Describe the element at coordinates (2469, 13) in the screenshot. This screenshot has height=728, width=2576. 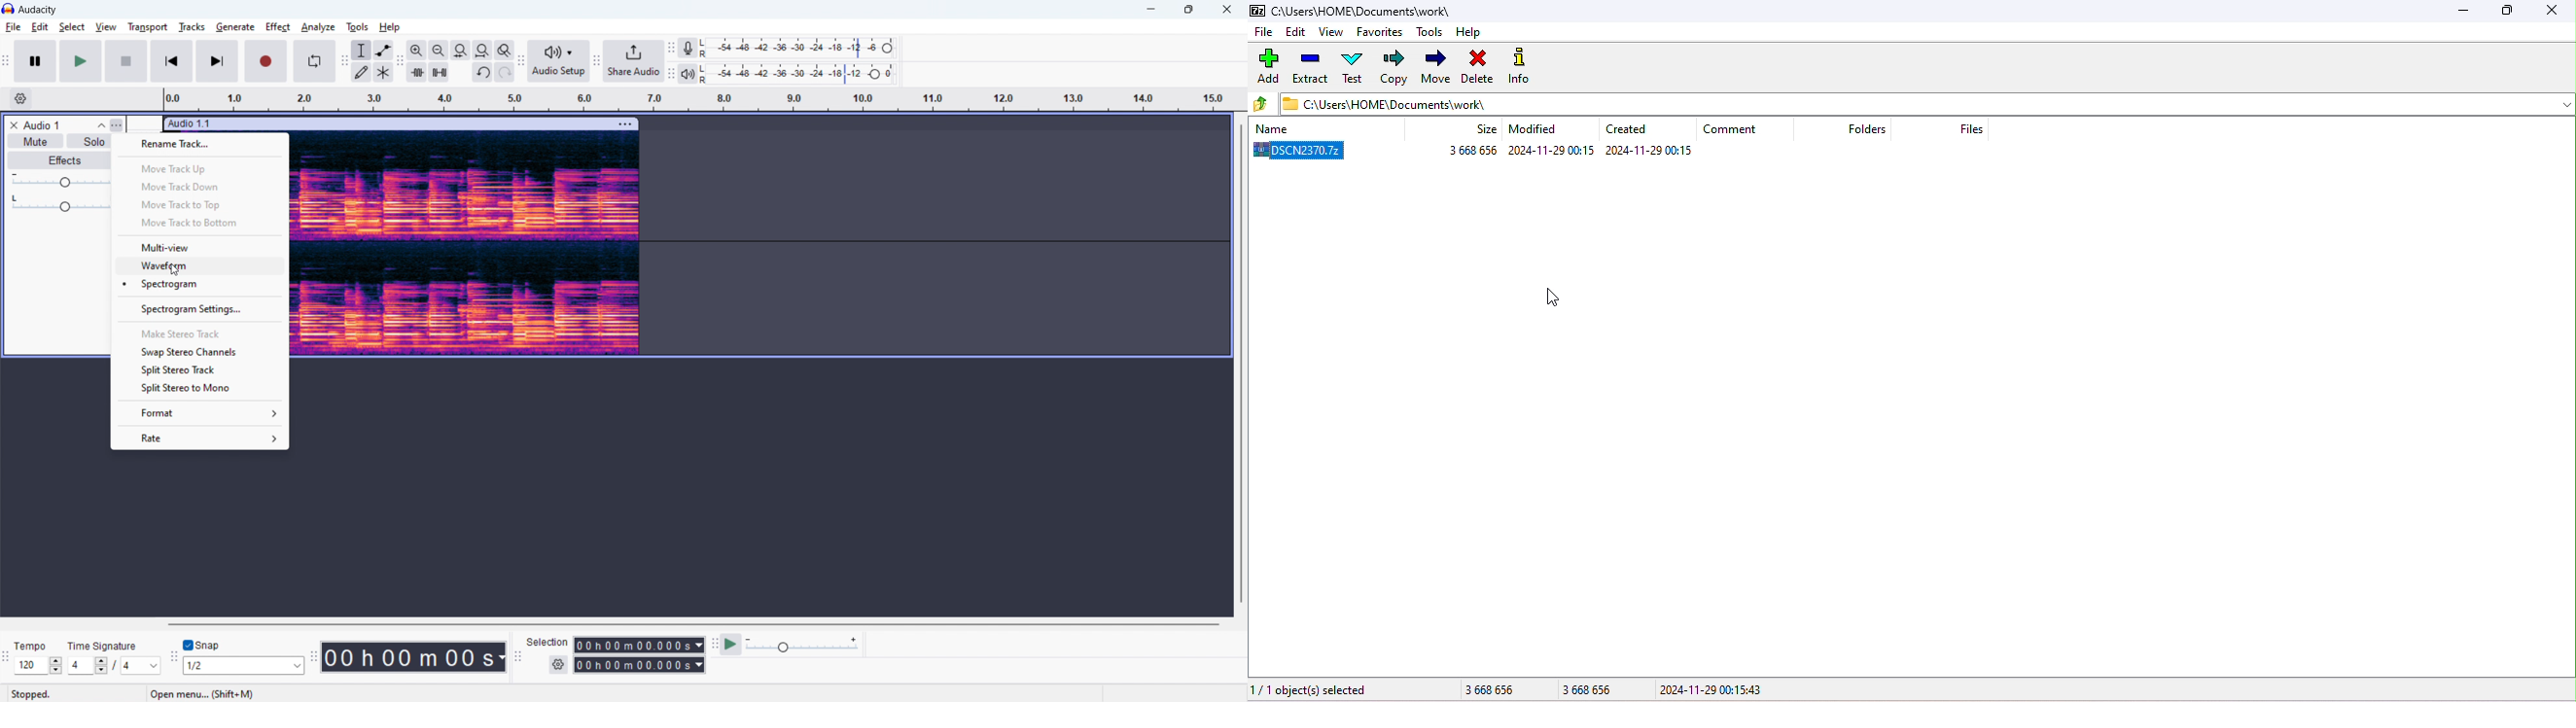
I see `minimize` at that location.